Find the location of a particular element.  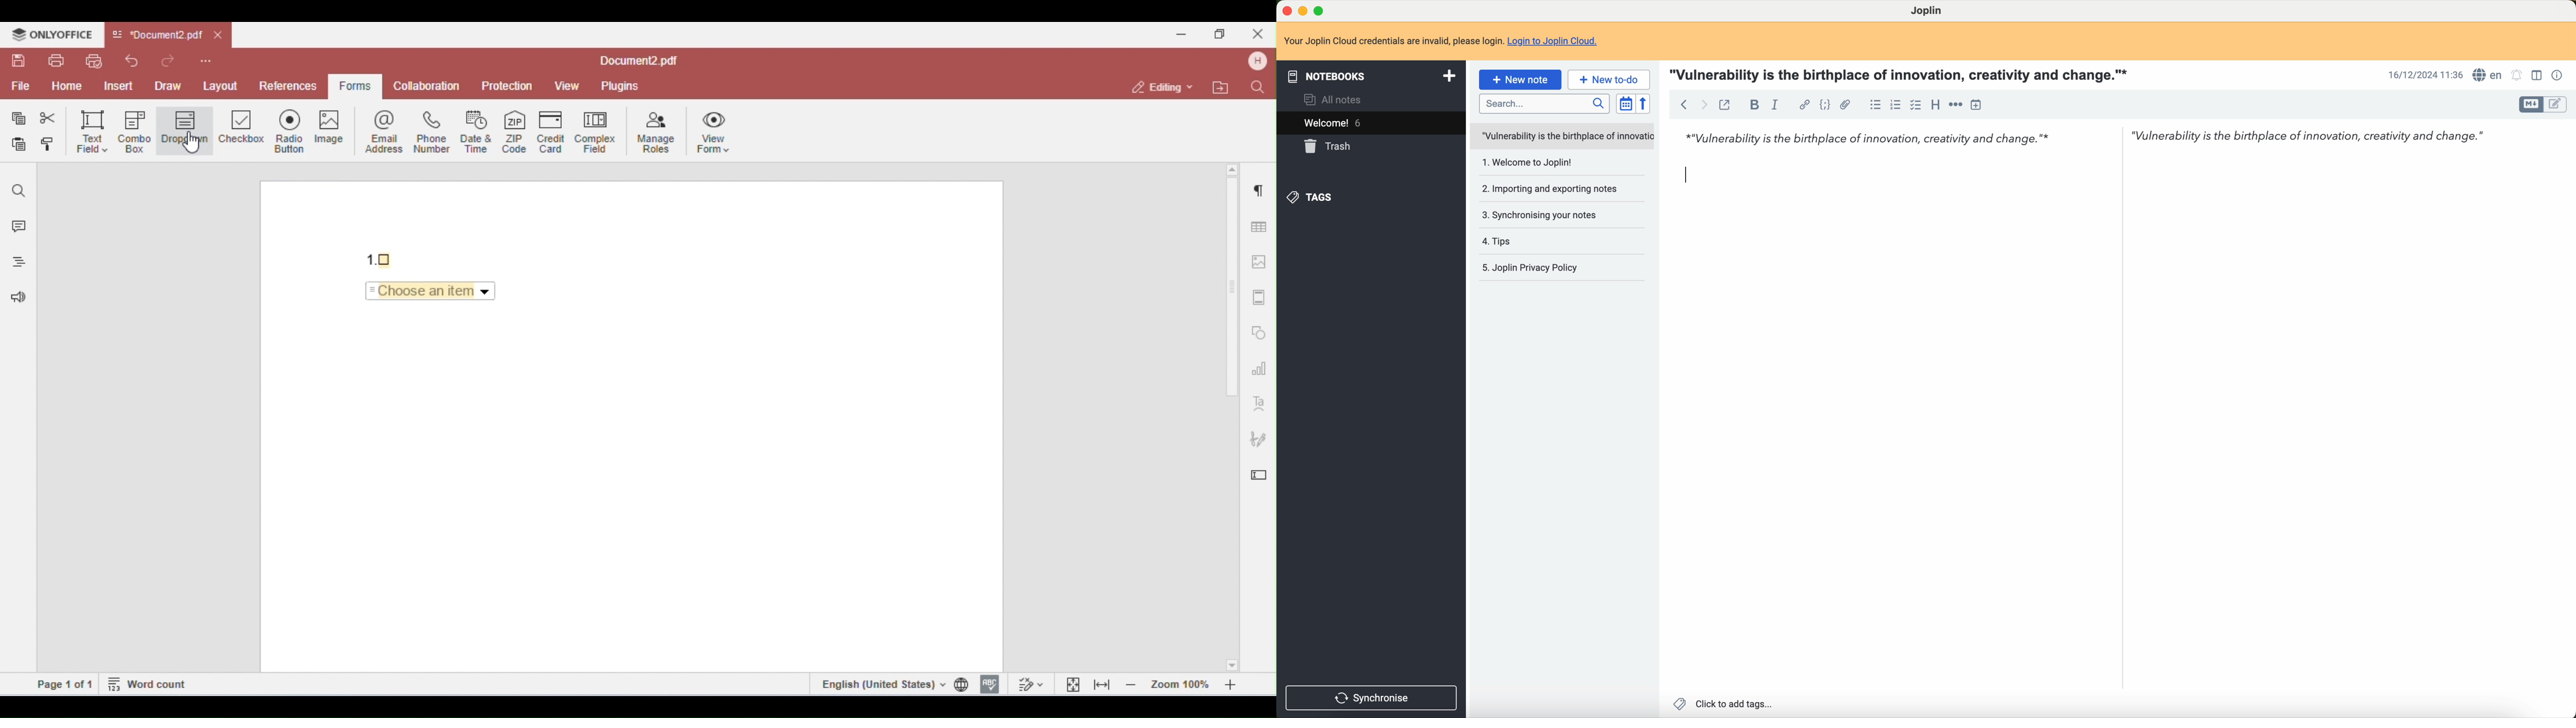

italic is located at coordinates (1776, 103).